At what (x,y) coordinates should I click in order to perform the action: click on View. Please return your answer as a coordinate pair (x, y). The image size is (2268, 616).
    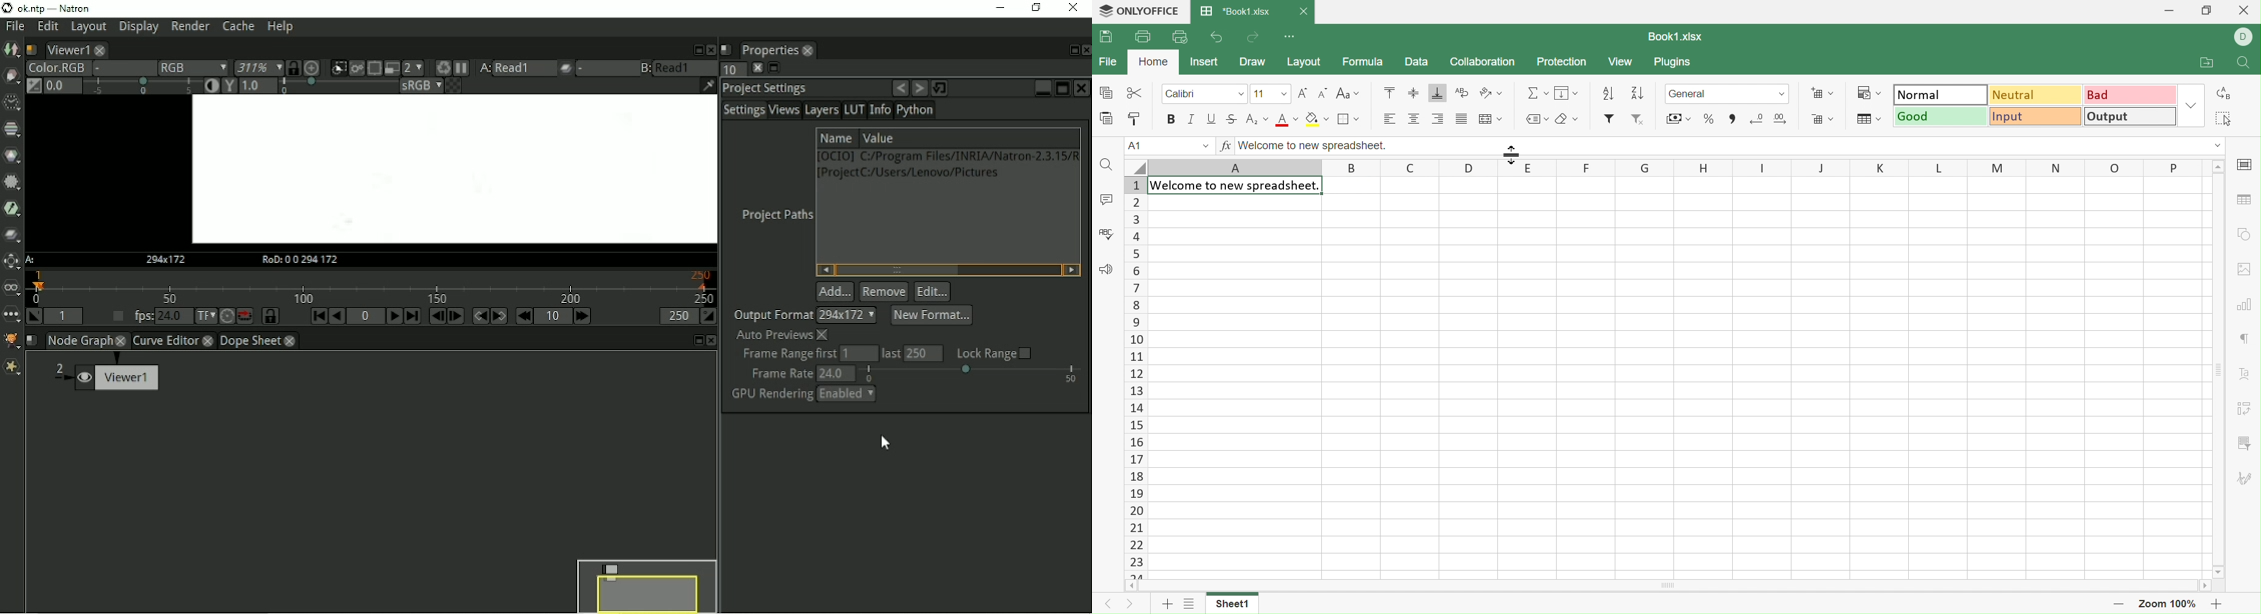
    Looking at the image, I should click on (1623, 63).